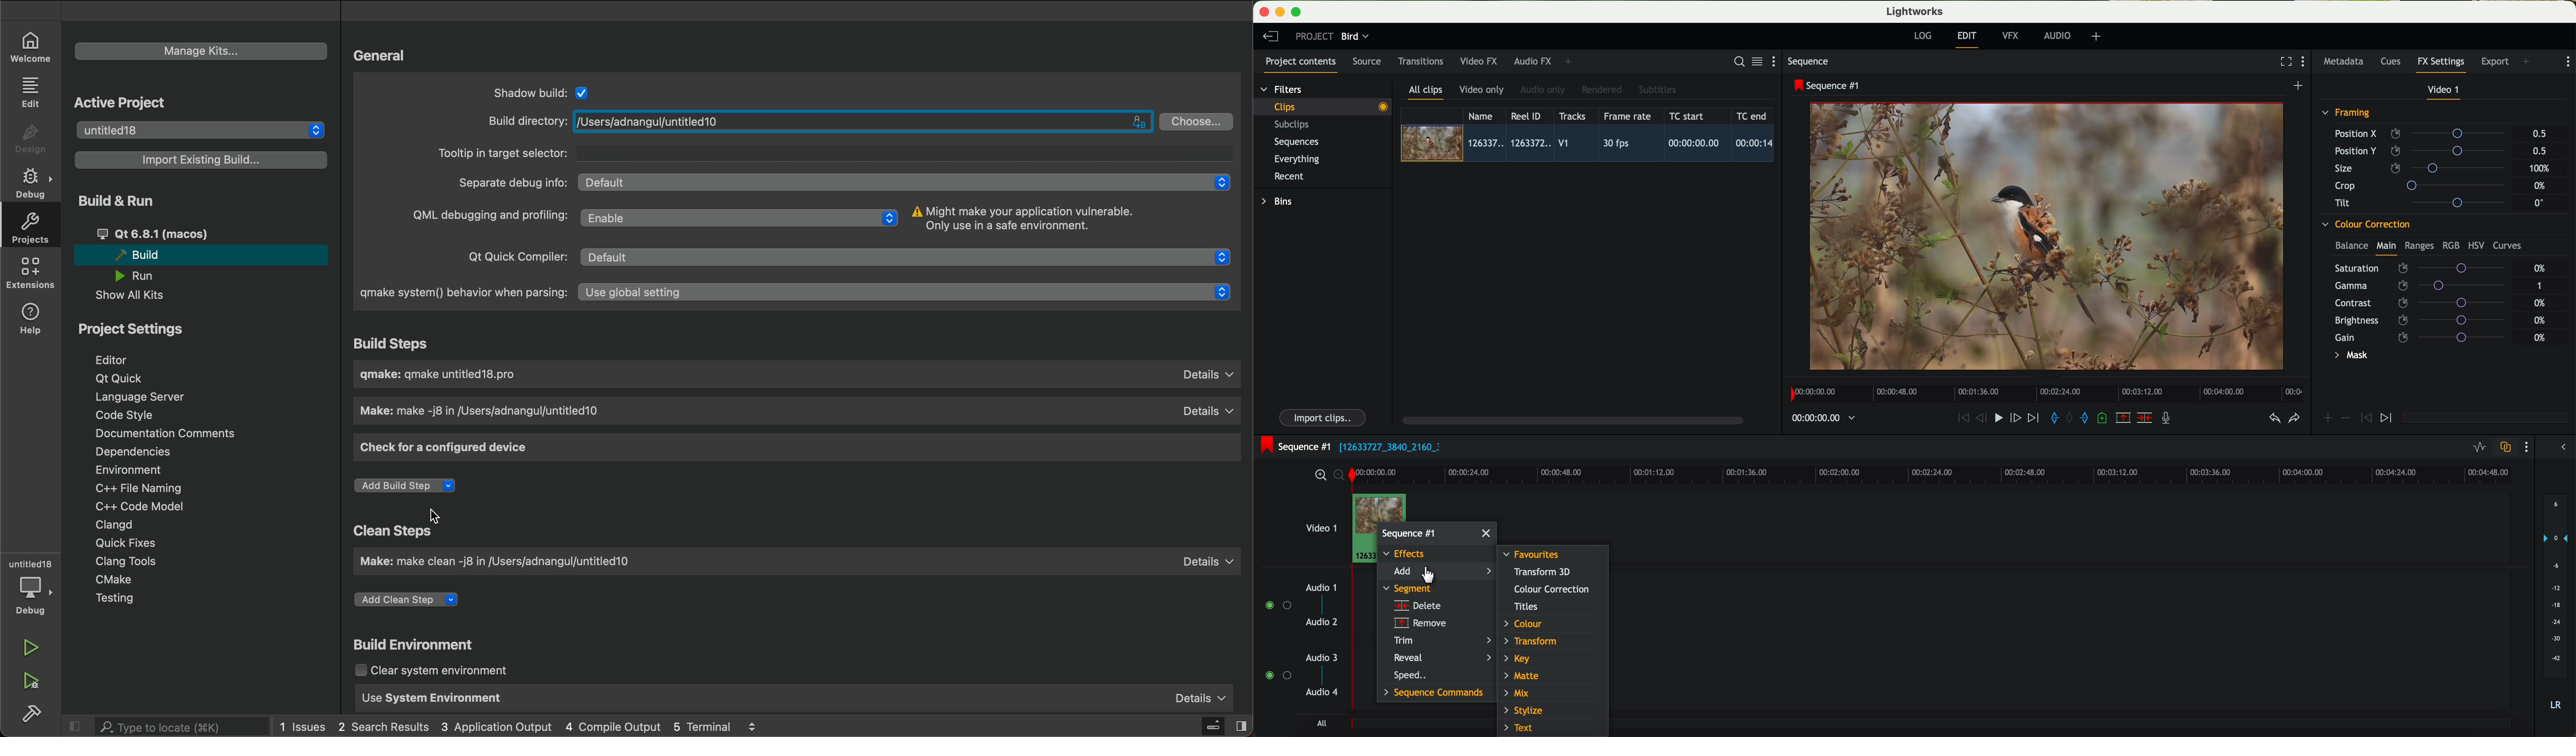 This screenshot has height=756, width=2576. Describe the element at coordinates (125, 542) in the screenshot. I see `Quick Fixes` at that location.